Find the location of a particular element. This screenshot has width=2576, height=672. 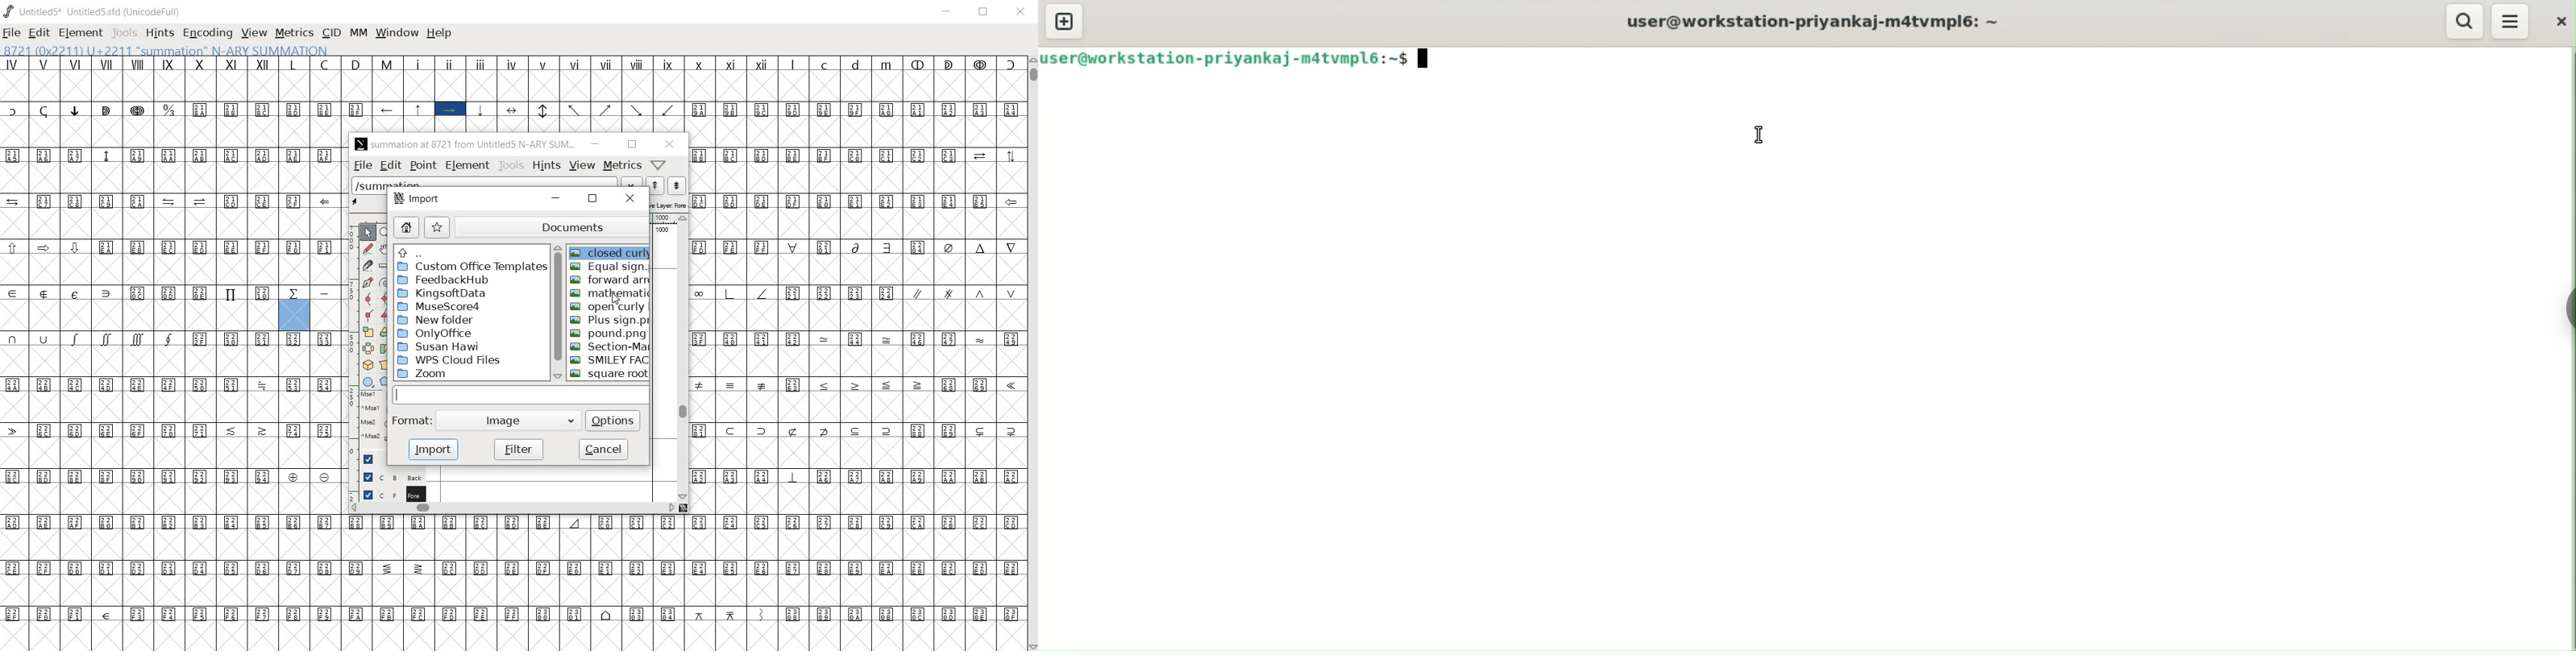

cursor is located at coordinates (616, 301).